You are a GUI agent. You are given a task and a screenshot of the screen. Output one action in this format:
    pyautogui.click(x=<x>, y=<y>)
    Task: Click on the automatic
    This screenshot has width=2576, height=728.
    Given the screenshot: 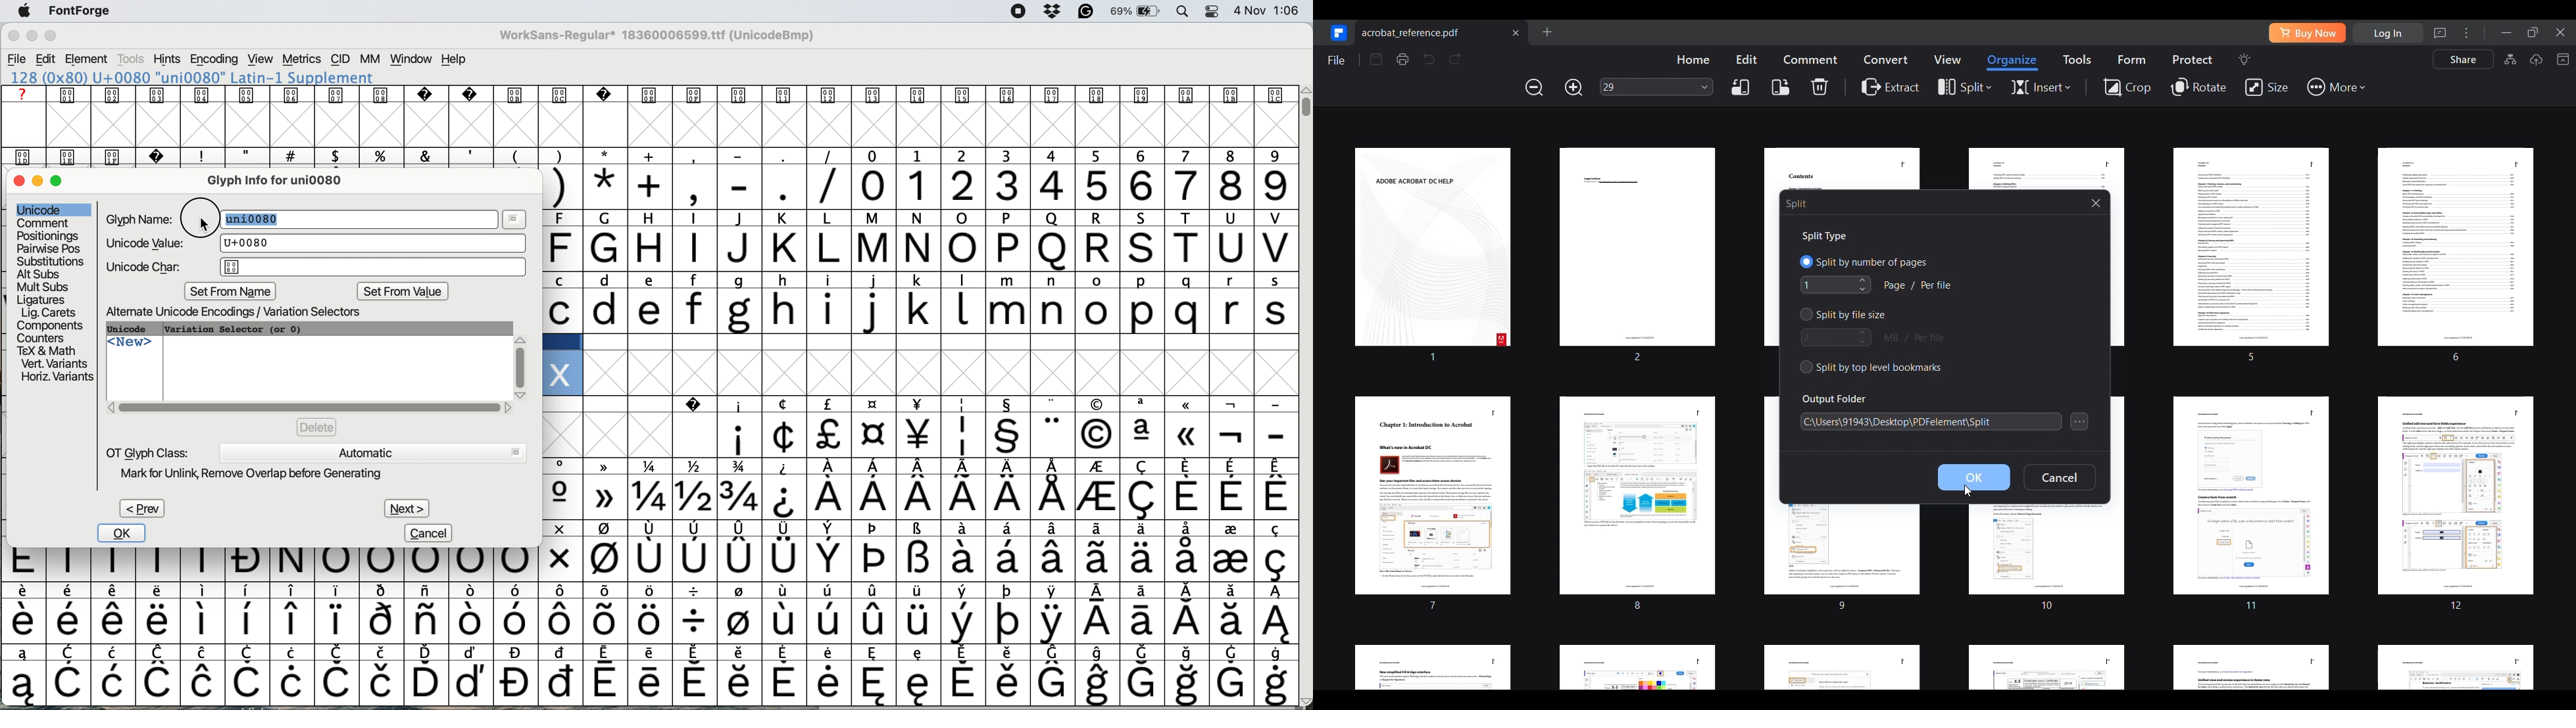 What is the action you would take?
    pyautogui.click(x=372, y=452)
    